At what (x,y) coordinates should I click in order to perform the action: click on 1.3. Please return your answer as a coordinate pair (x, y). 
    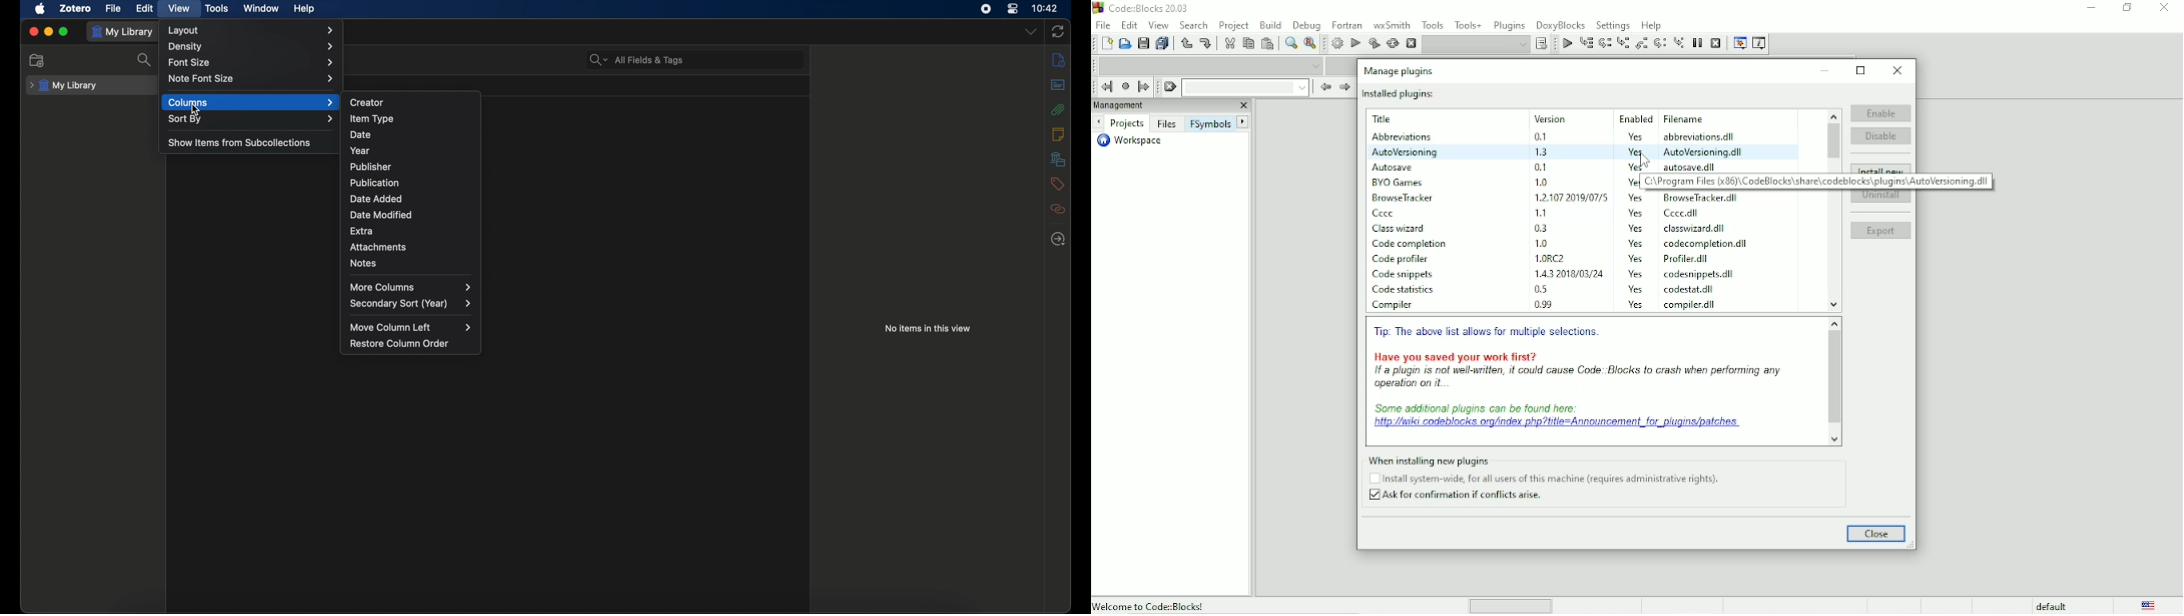
    Looking at the image, I should click on (1542, 151).